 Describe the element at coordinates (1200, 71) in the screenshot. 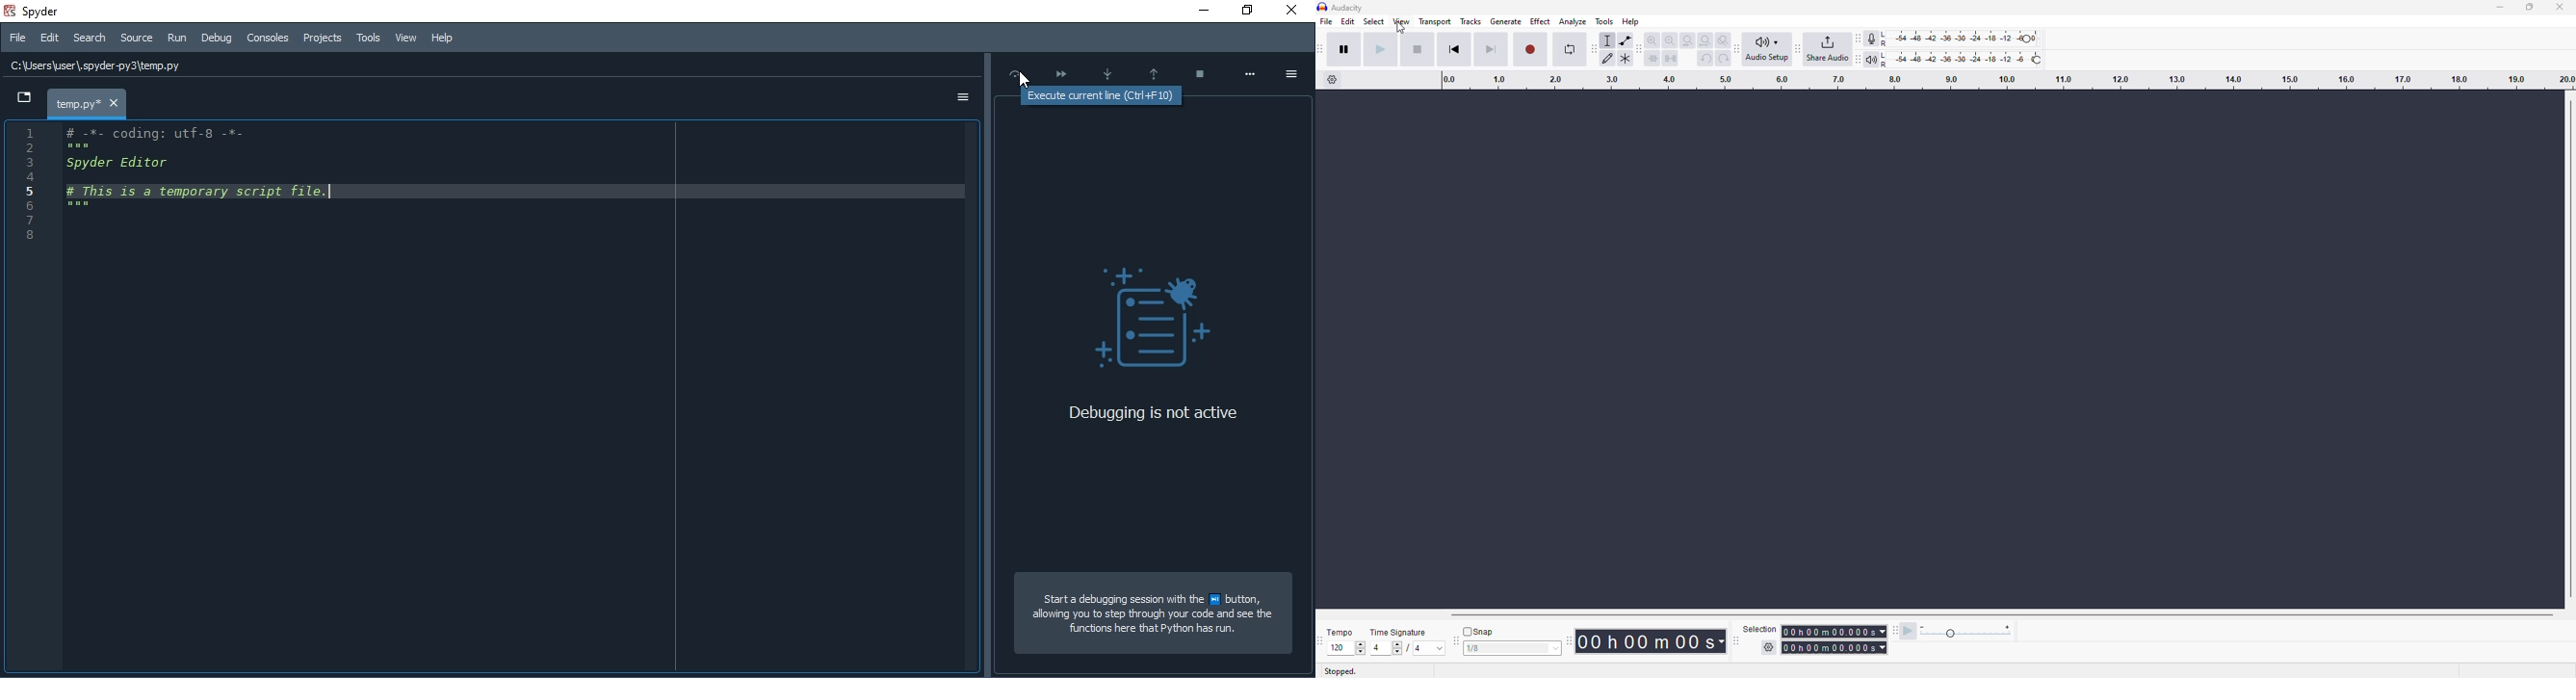

I see `Stop debugging` at that location.